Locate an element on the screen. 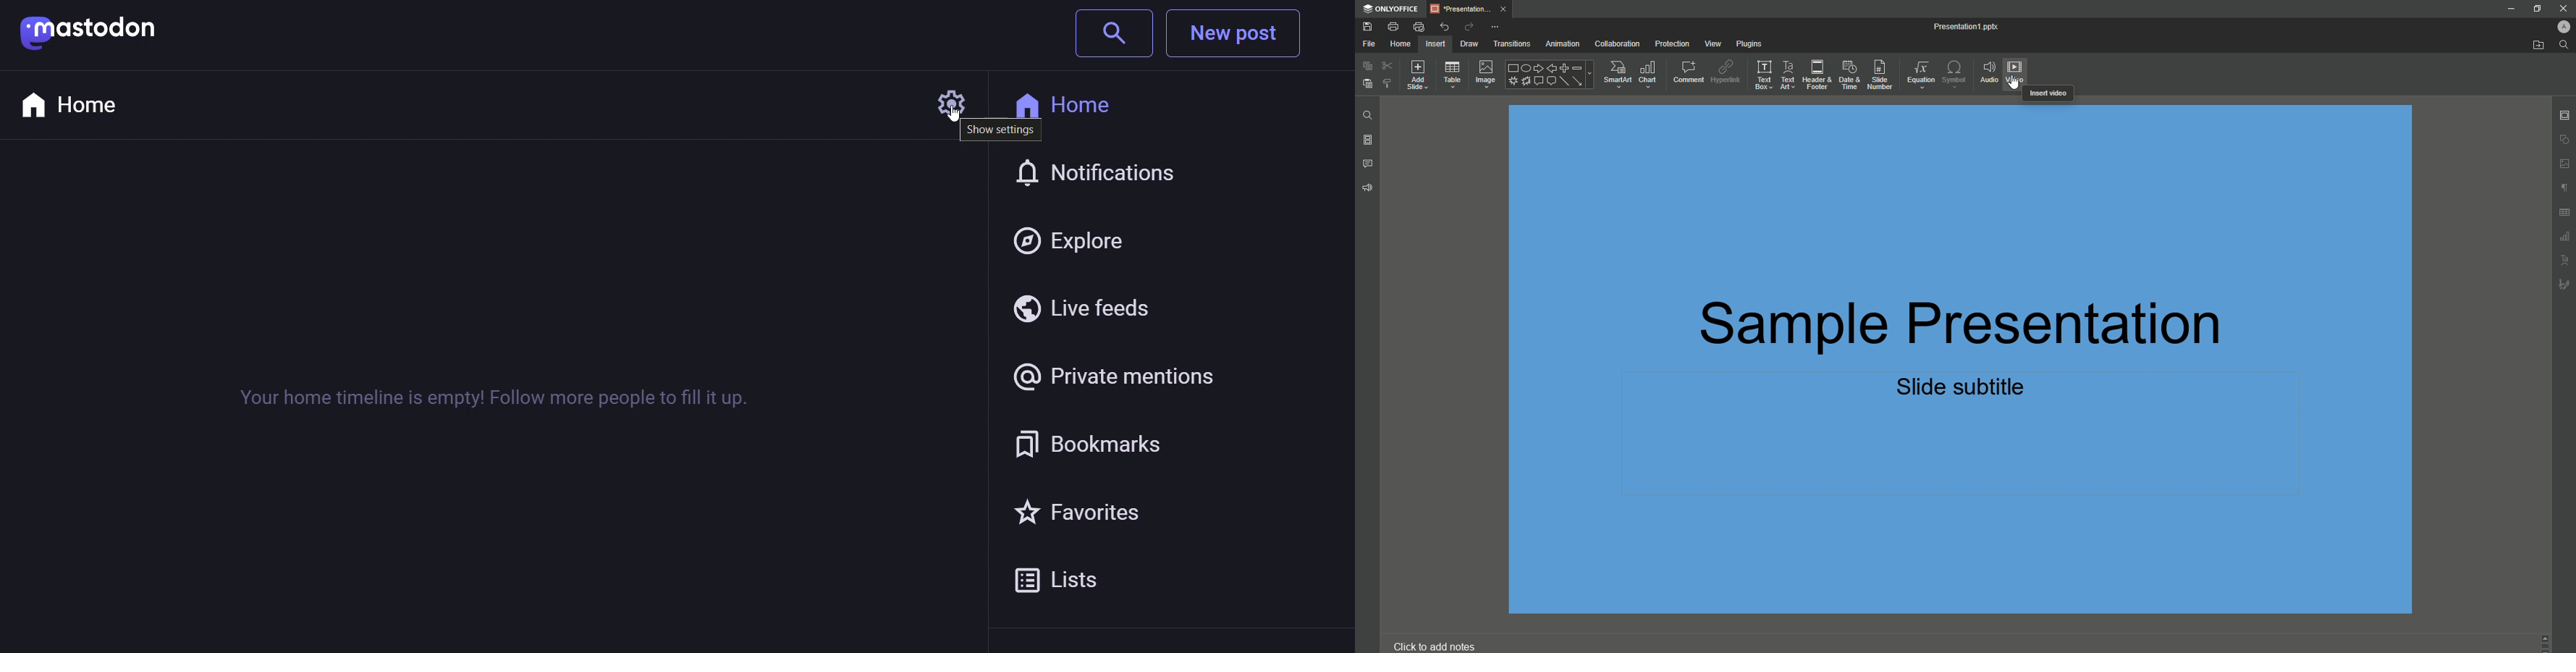 Image resolution: width=2576 pixels, height=672 pixels. Bookmark is located at coordinates (1134, 449).